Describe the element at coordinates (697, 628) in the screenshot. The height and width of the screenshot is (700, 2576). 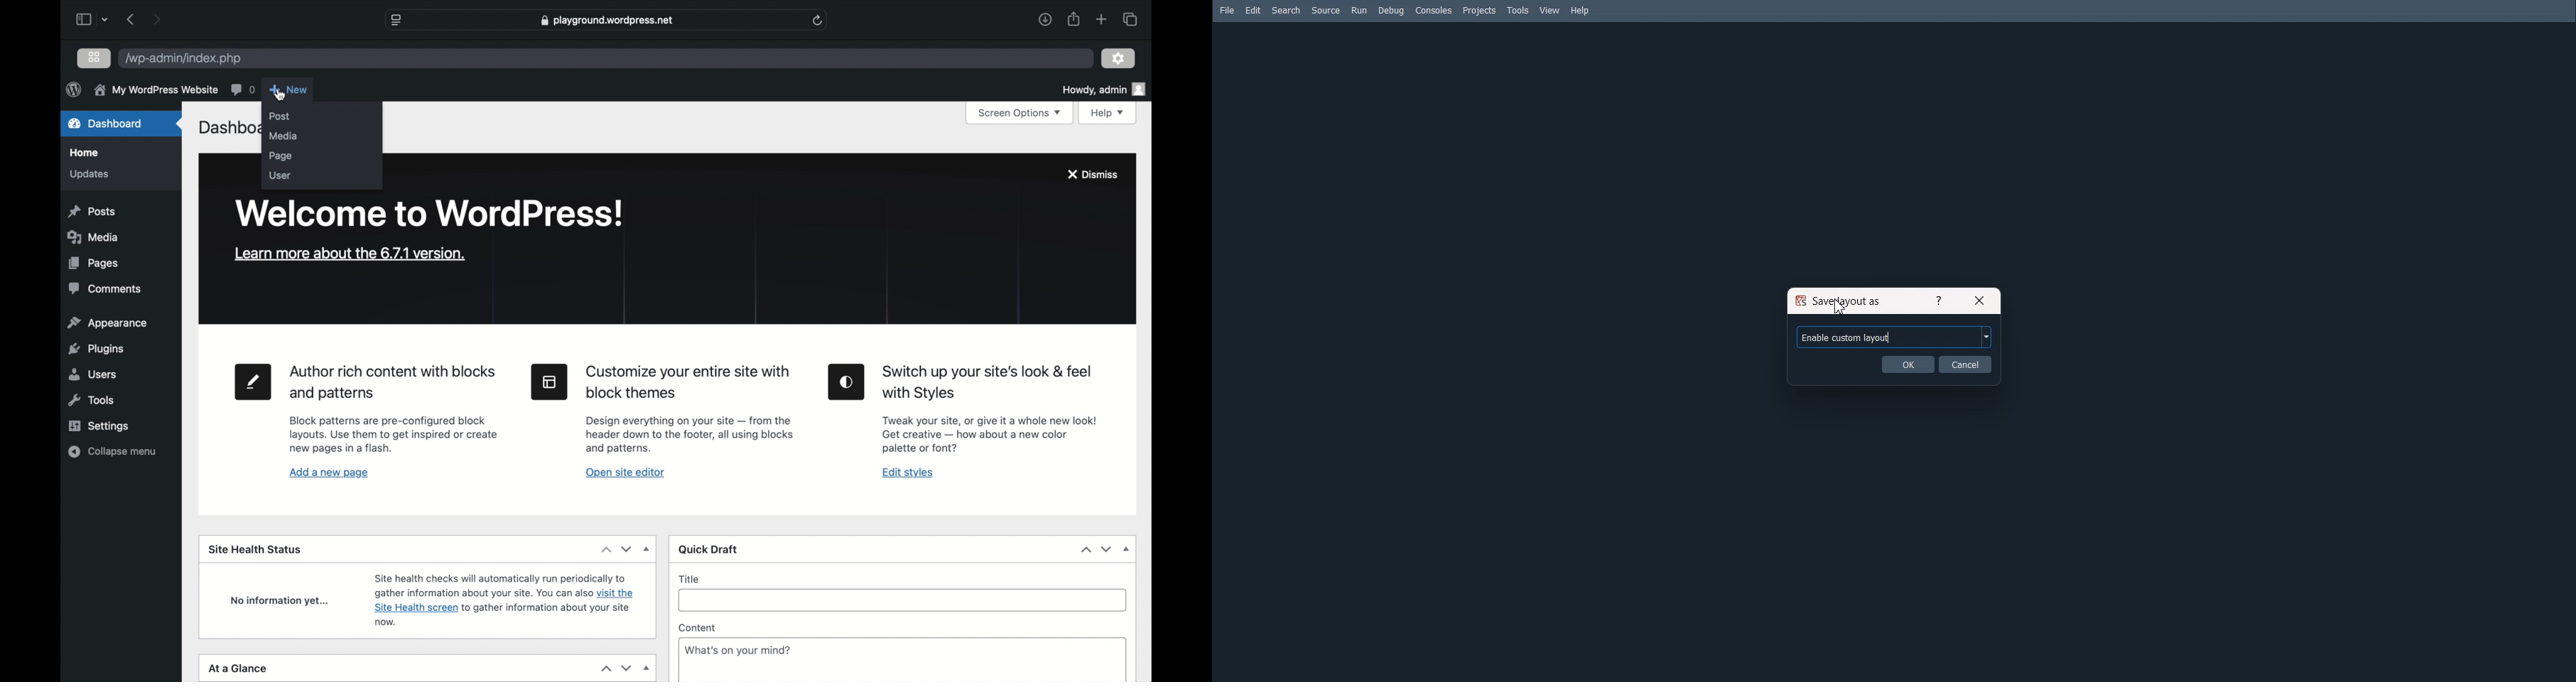
I see `content` at that location.